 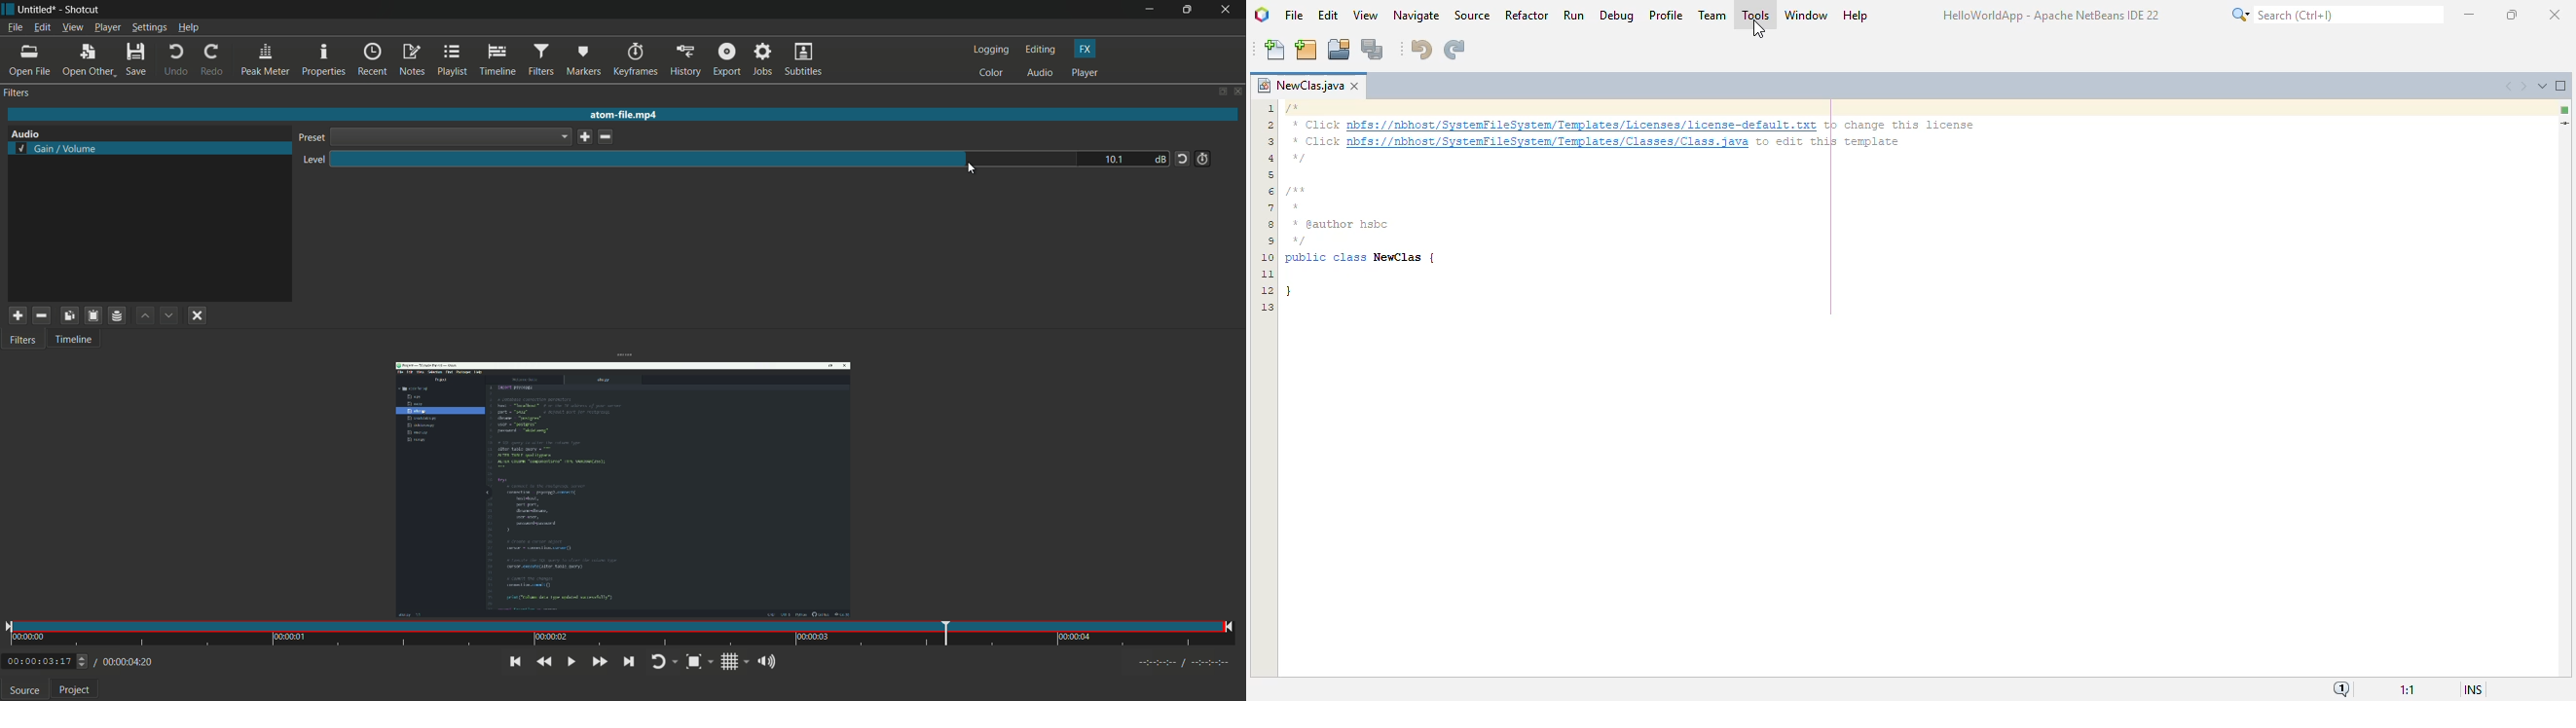 I want to click on notes, so click(x=411, y=60).